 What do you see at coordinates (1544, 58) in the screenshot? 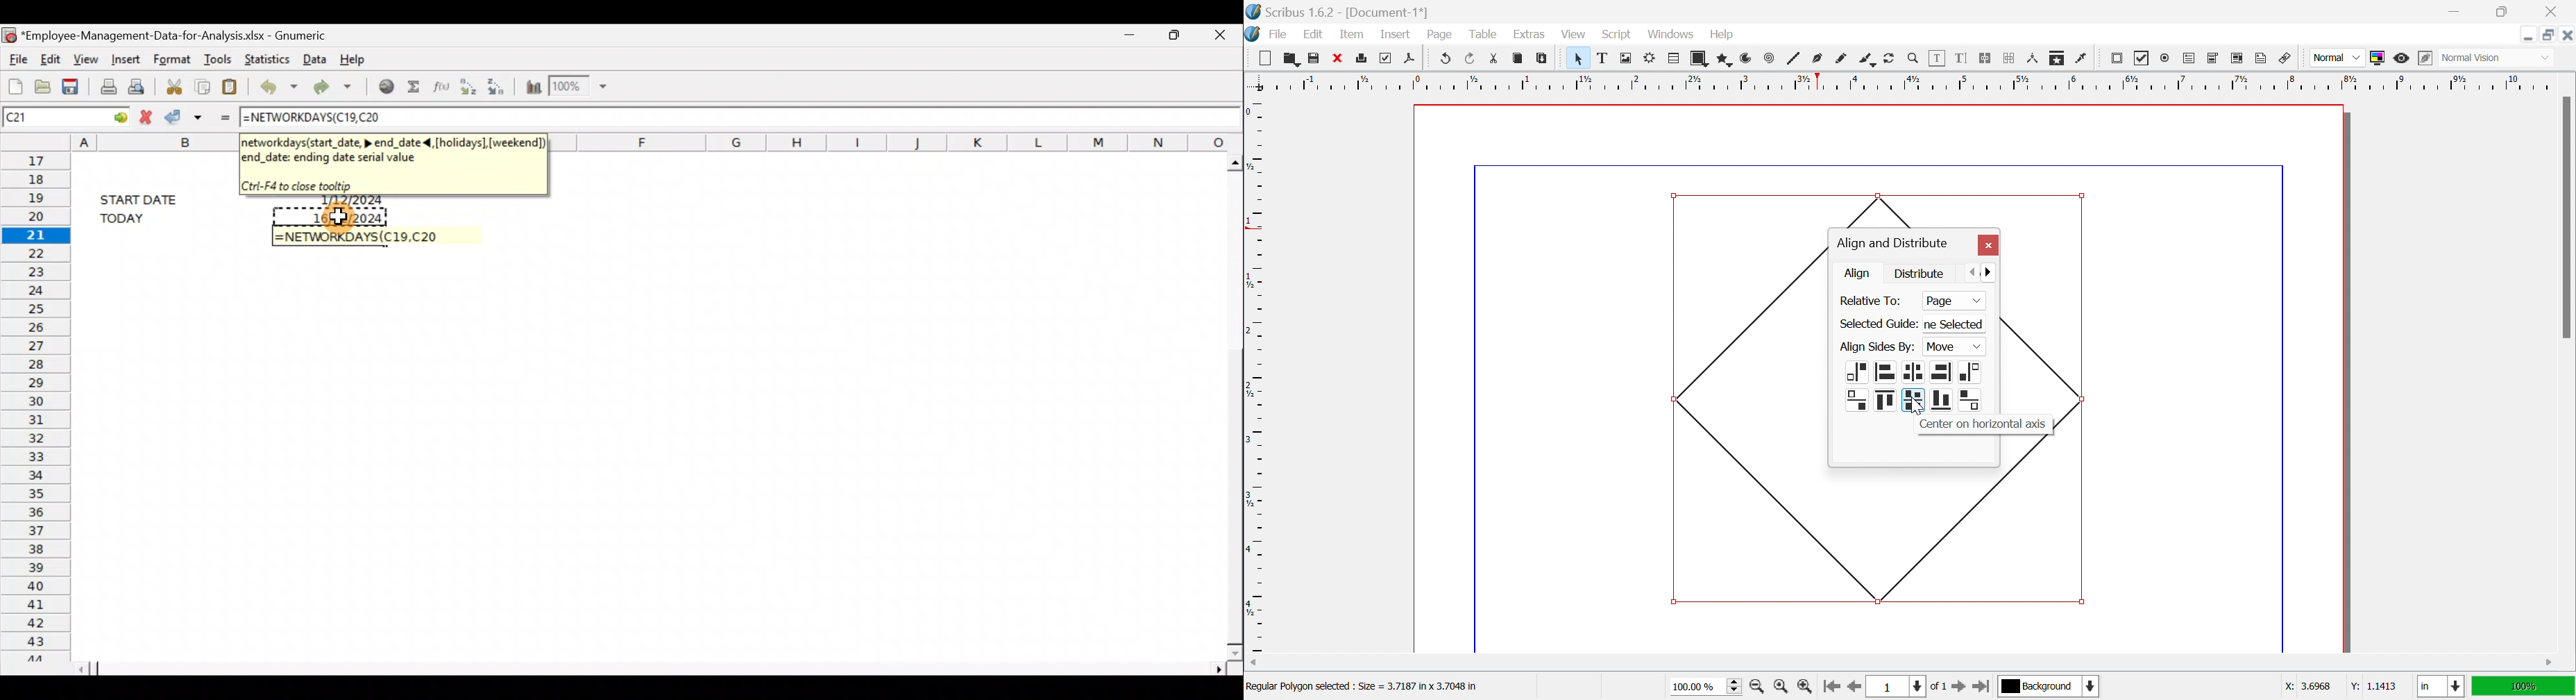
I see `Paste` at bounding box center [1544, 58].